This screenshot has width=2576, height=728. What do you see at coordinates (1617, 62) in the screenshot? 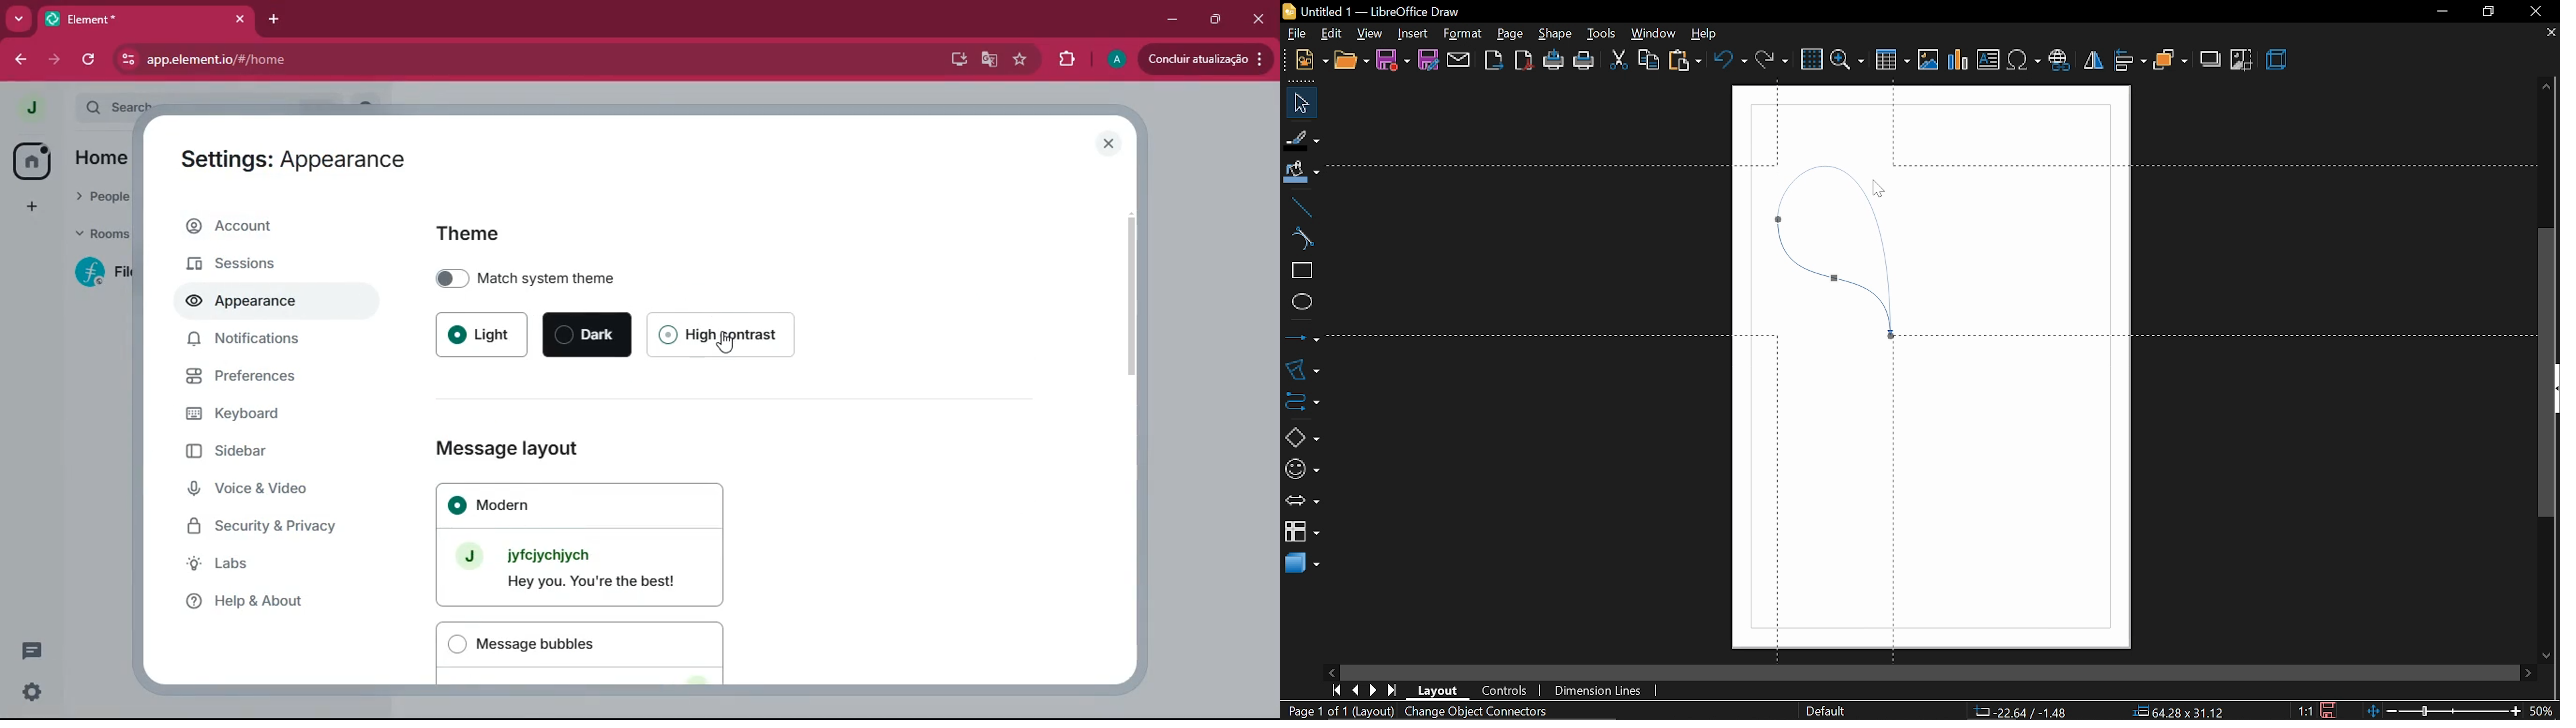
I see `cut ` at bounding box center [1617, 62].